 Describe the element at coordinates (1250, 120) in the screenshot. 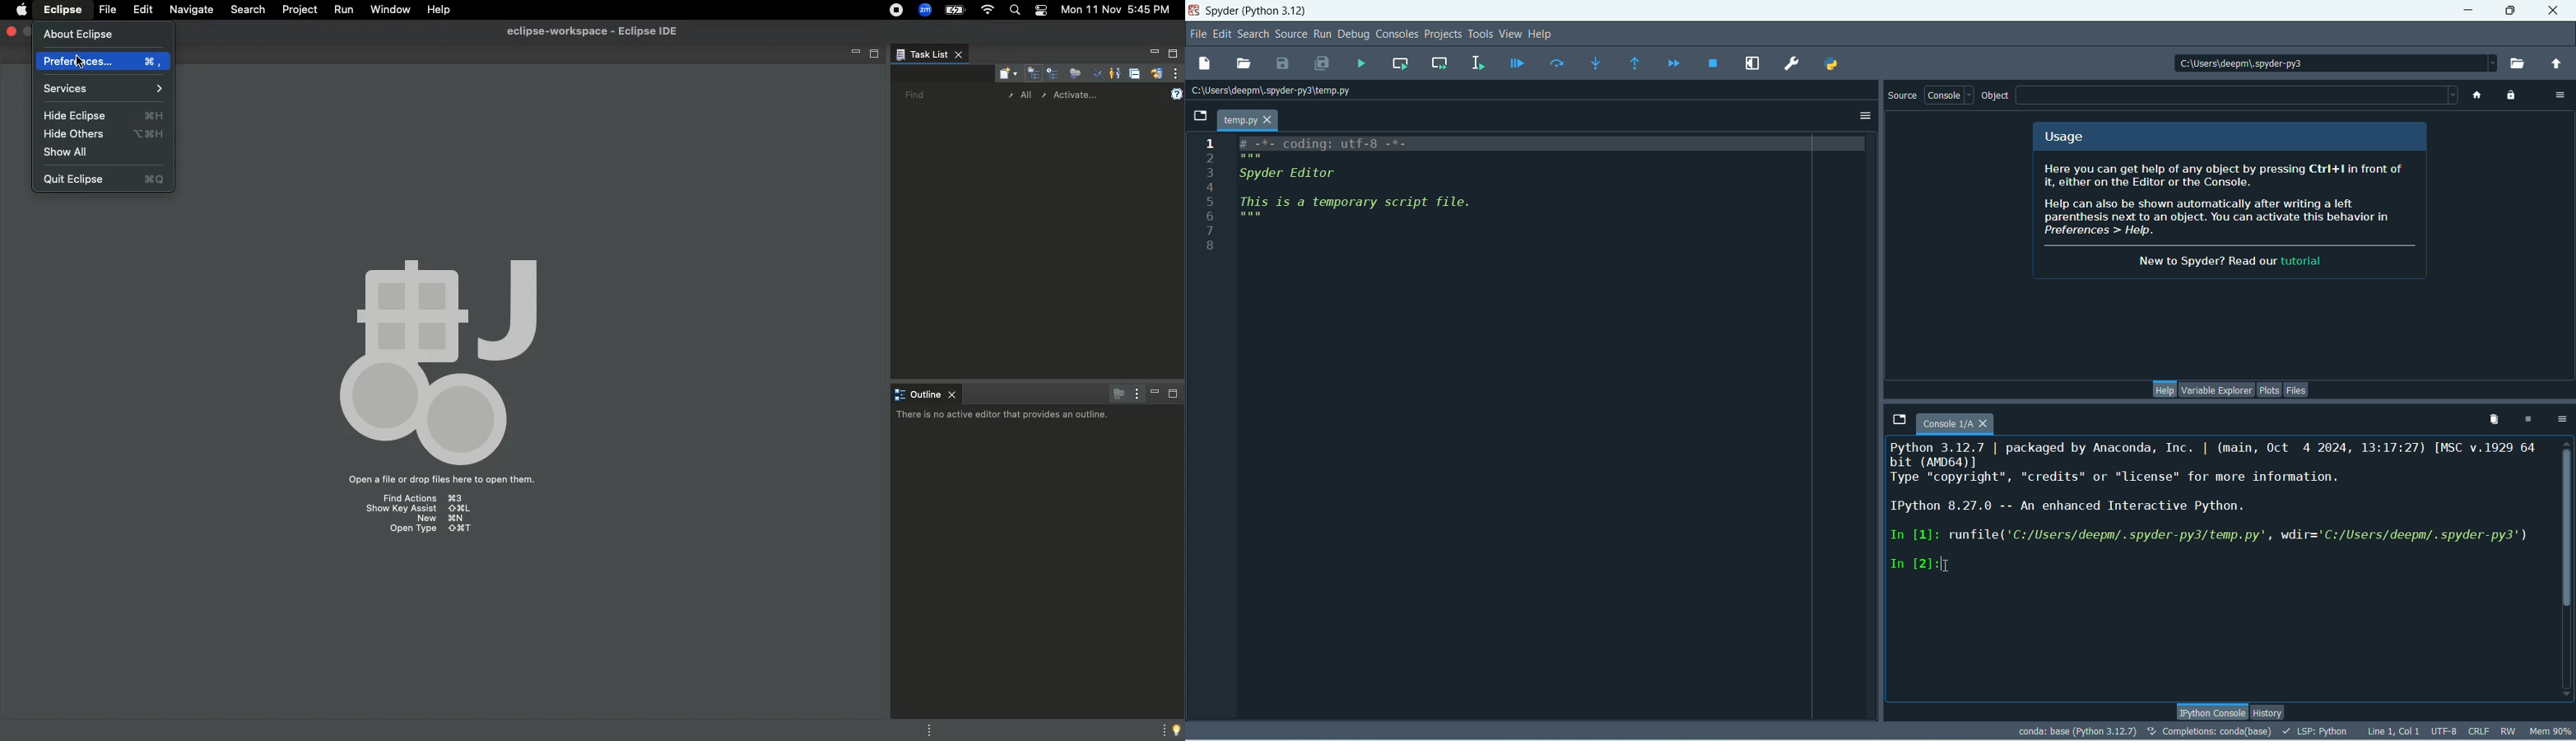

I see `temp.py` at that location.